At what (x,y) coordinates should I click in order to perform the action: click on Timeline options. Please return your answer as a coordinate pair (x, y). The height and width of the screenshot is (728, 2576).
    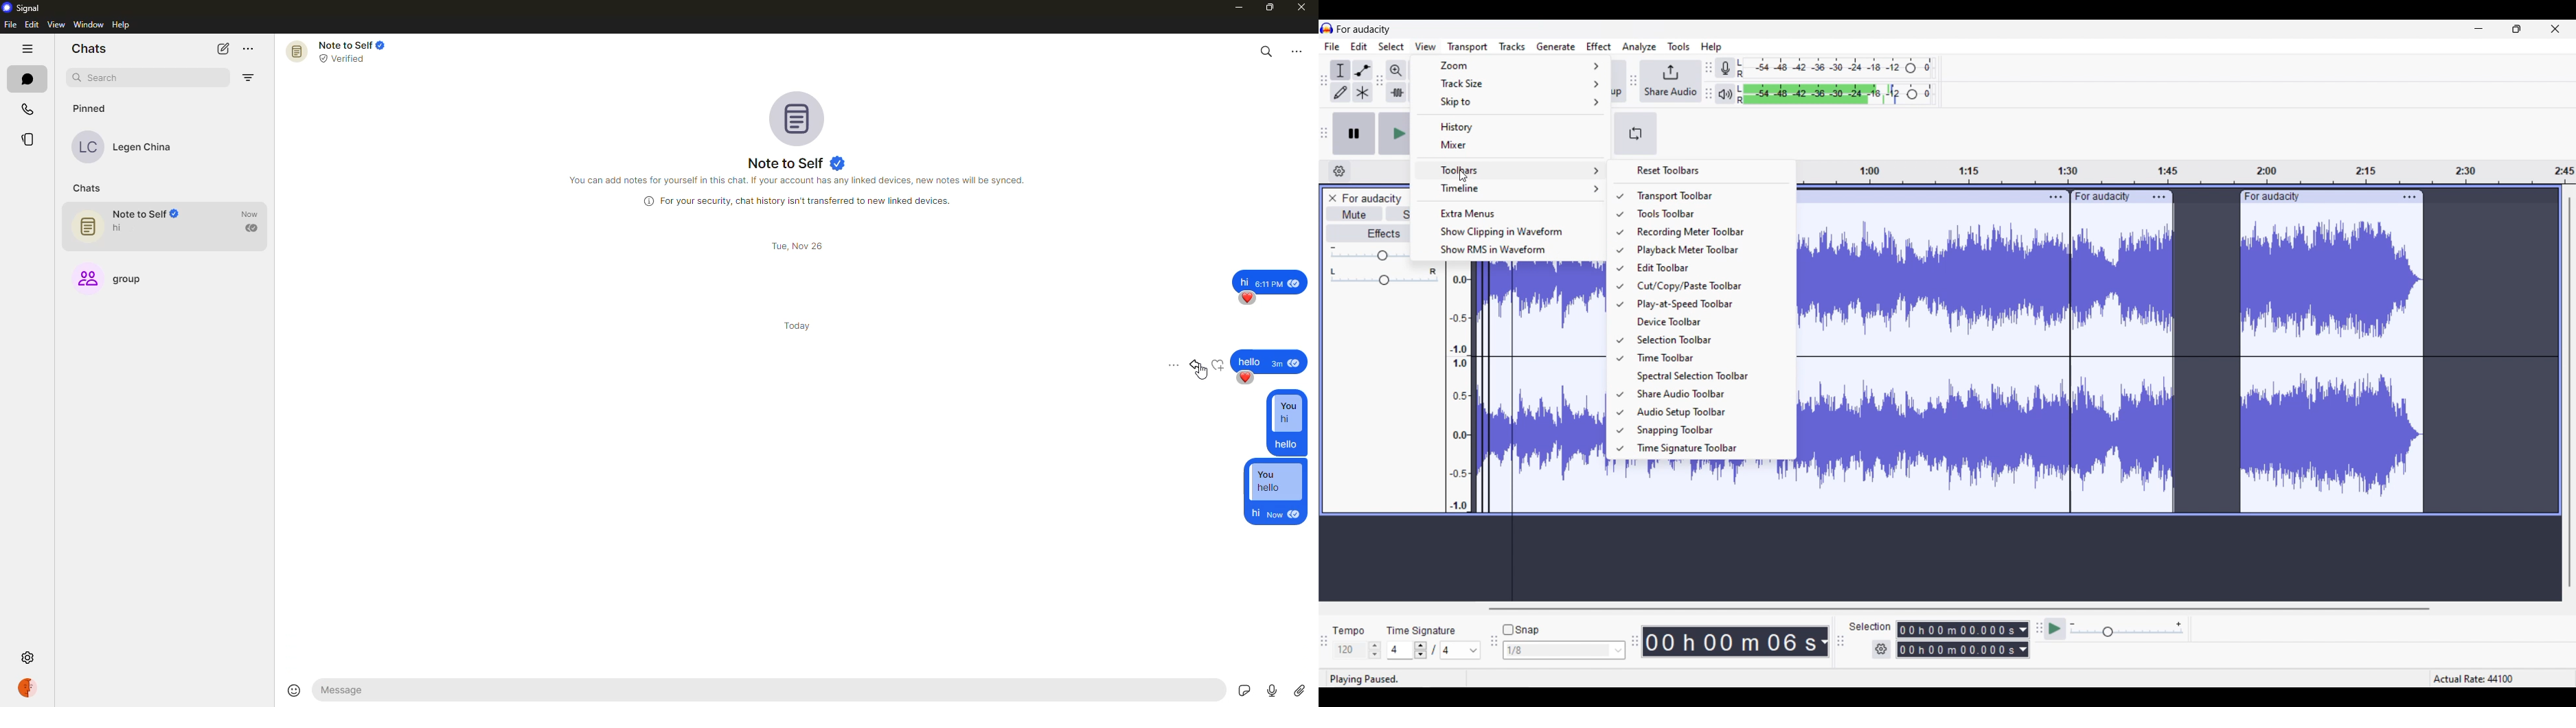
    Looking at the image, I should click on (1512, 189).